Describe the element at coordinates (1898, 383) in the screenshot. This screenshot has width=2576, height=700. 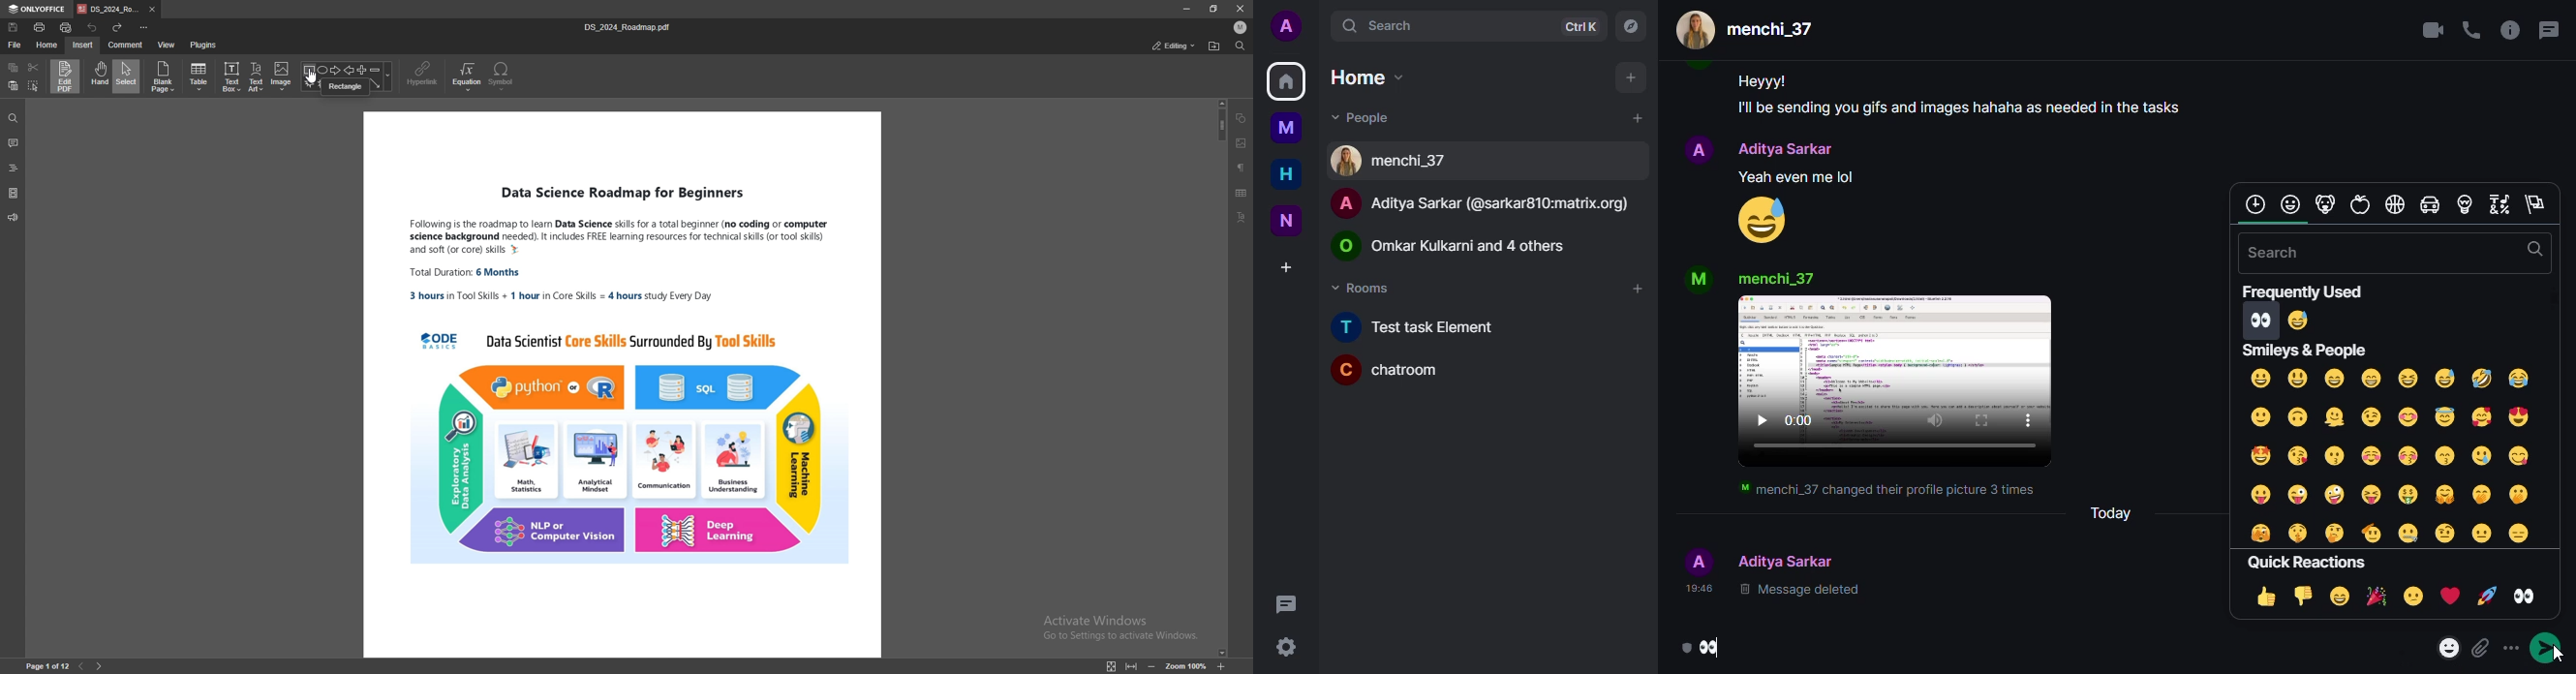
I see `video` at that location.